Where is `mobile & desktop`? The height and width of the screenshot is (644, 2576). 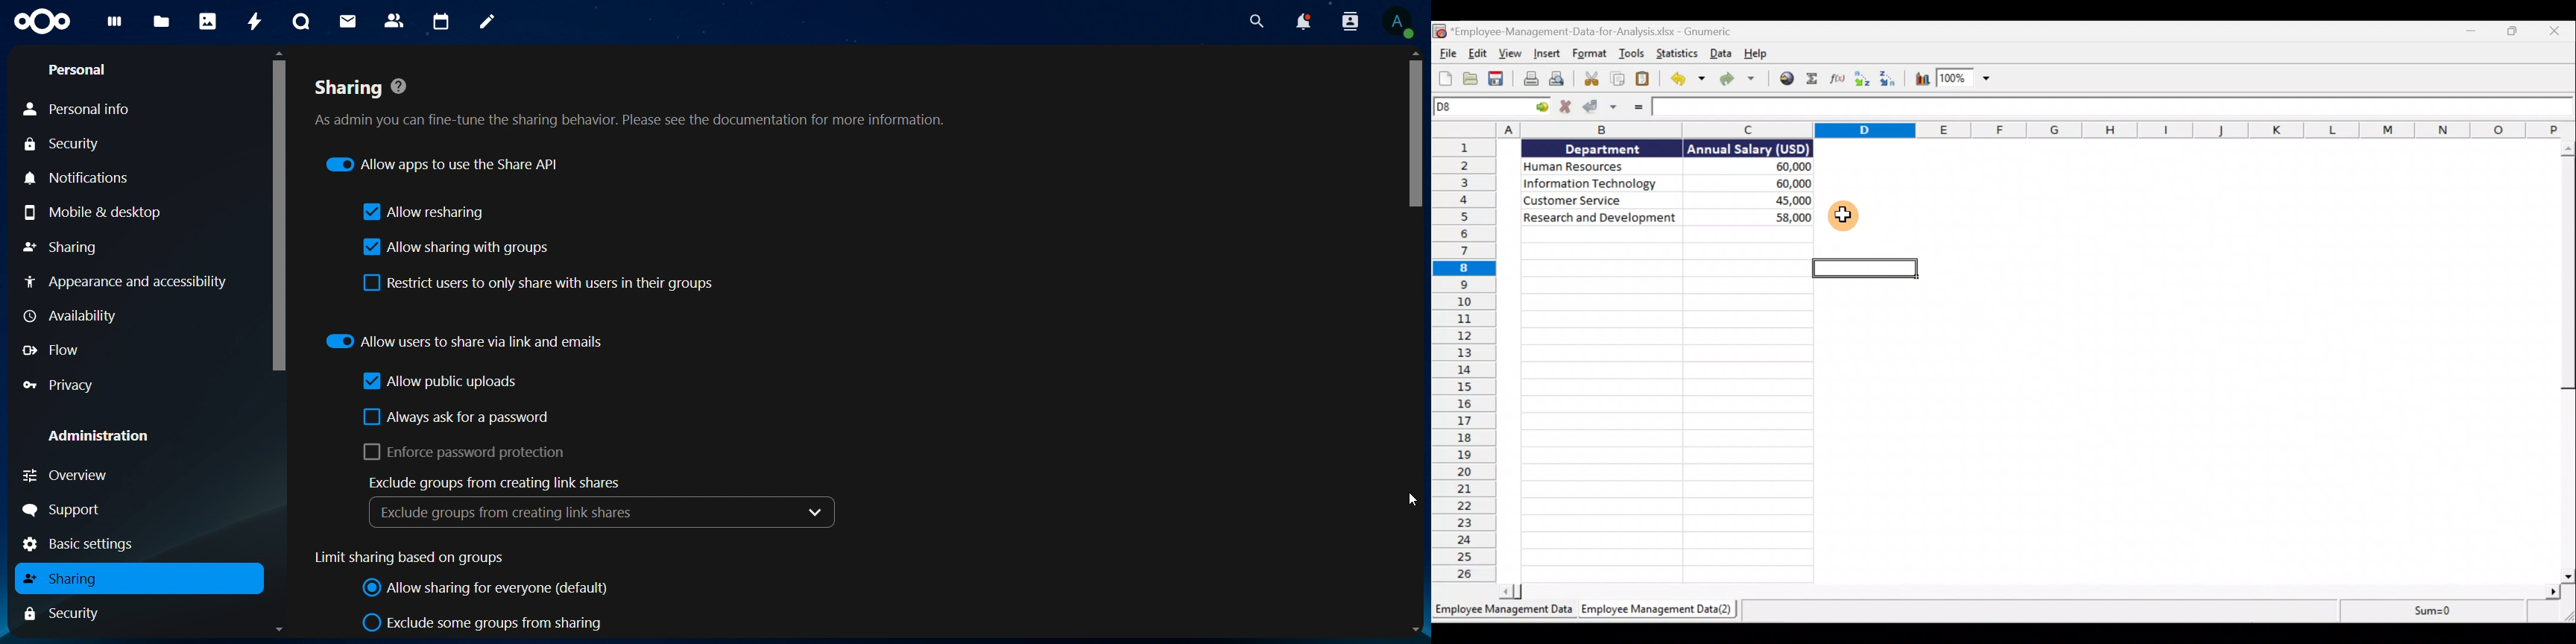
mobile & desktop is located at coordinates (106, 213).